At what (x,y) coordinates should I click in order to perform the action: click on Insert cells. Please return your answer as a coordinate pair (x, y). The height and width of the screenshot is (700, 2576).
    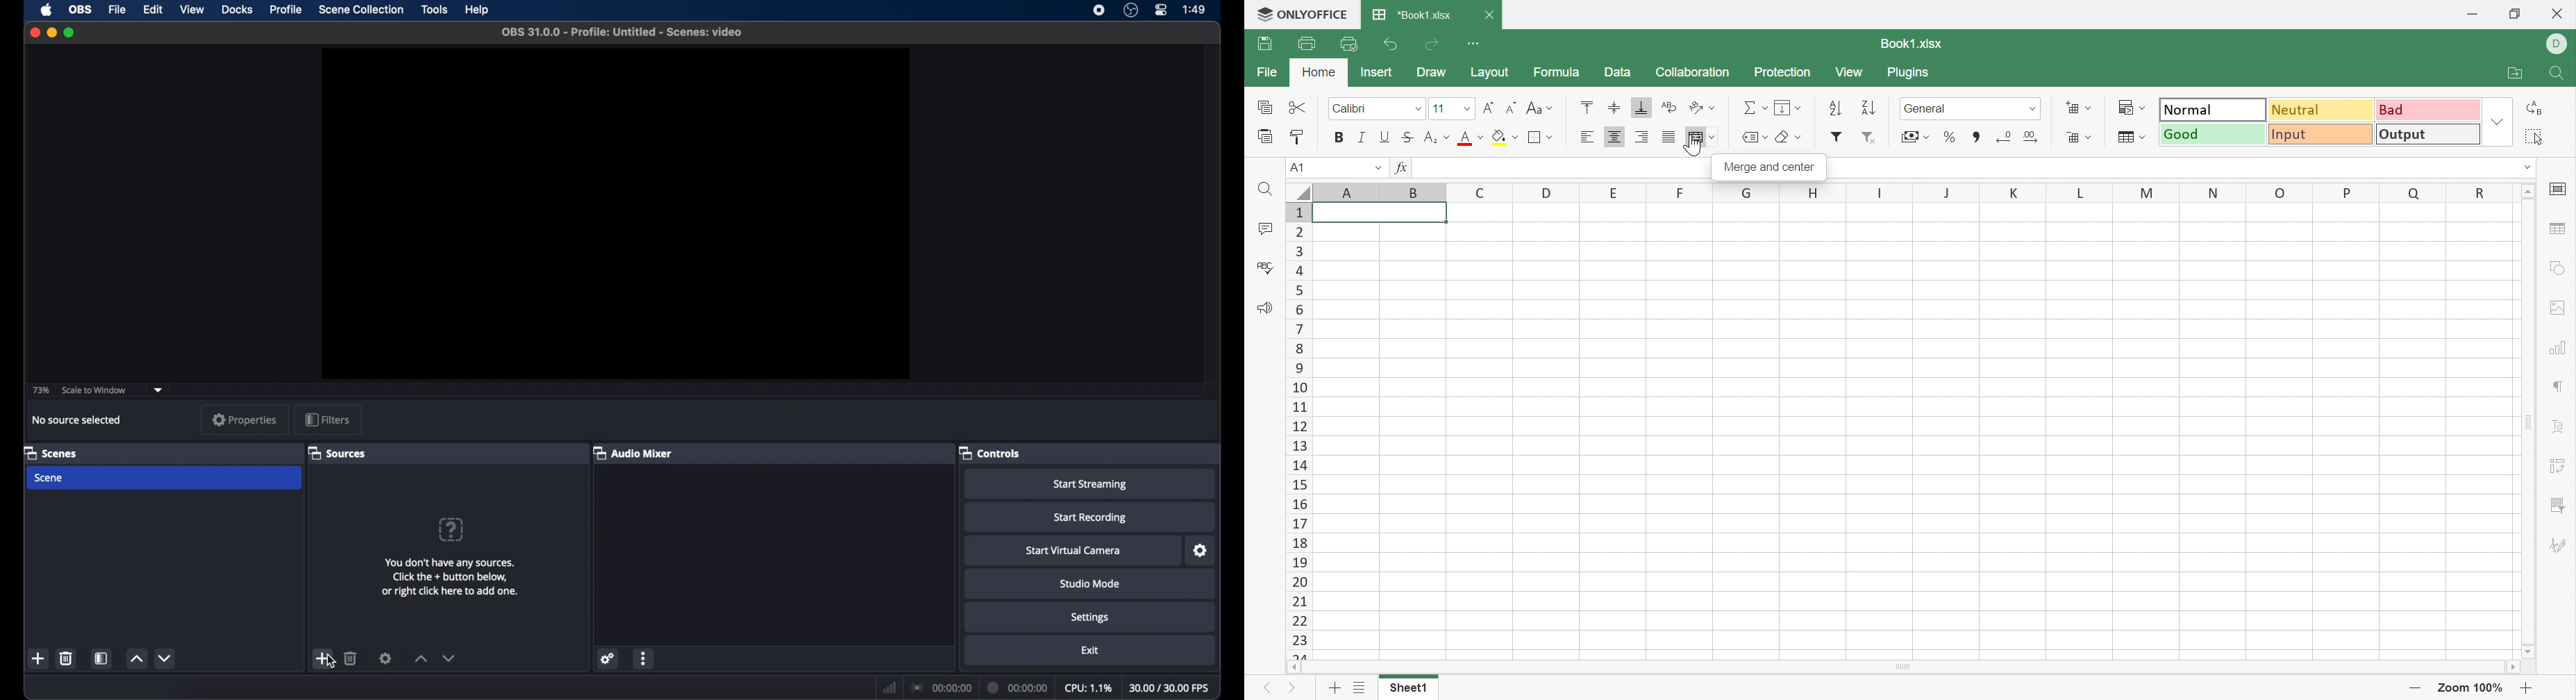
    Looking at the image, I should click on (2078, 109).